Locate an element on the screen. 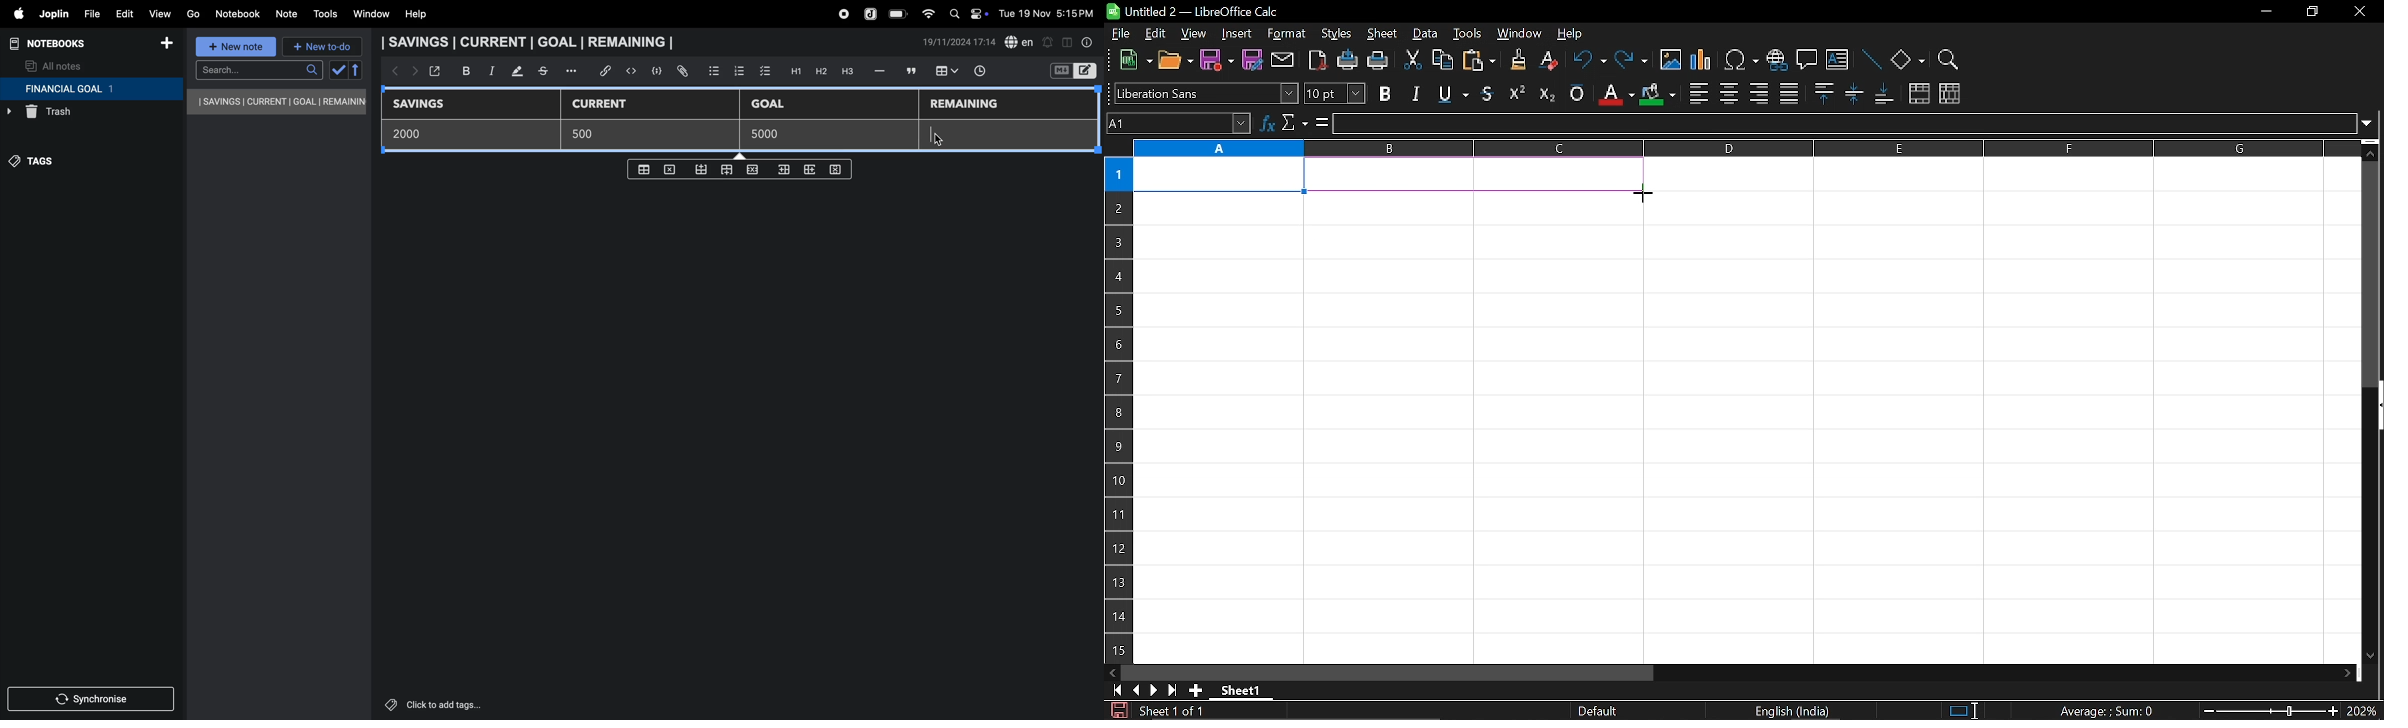 The image size is (2408, 728). apple menu is located at coordinates (14, 14).